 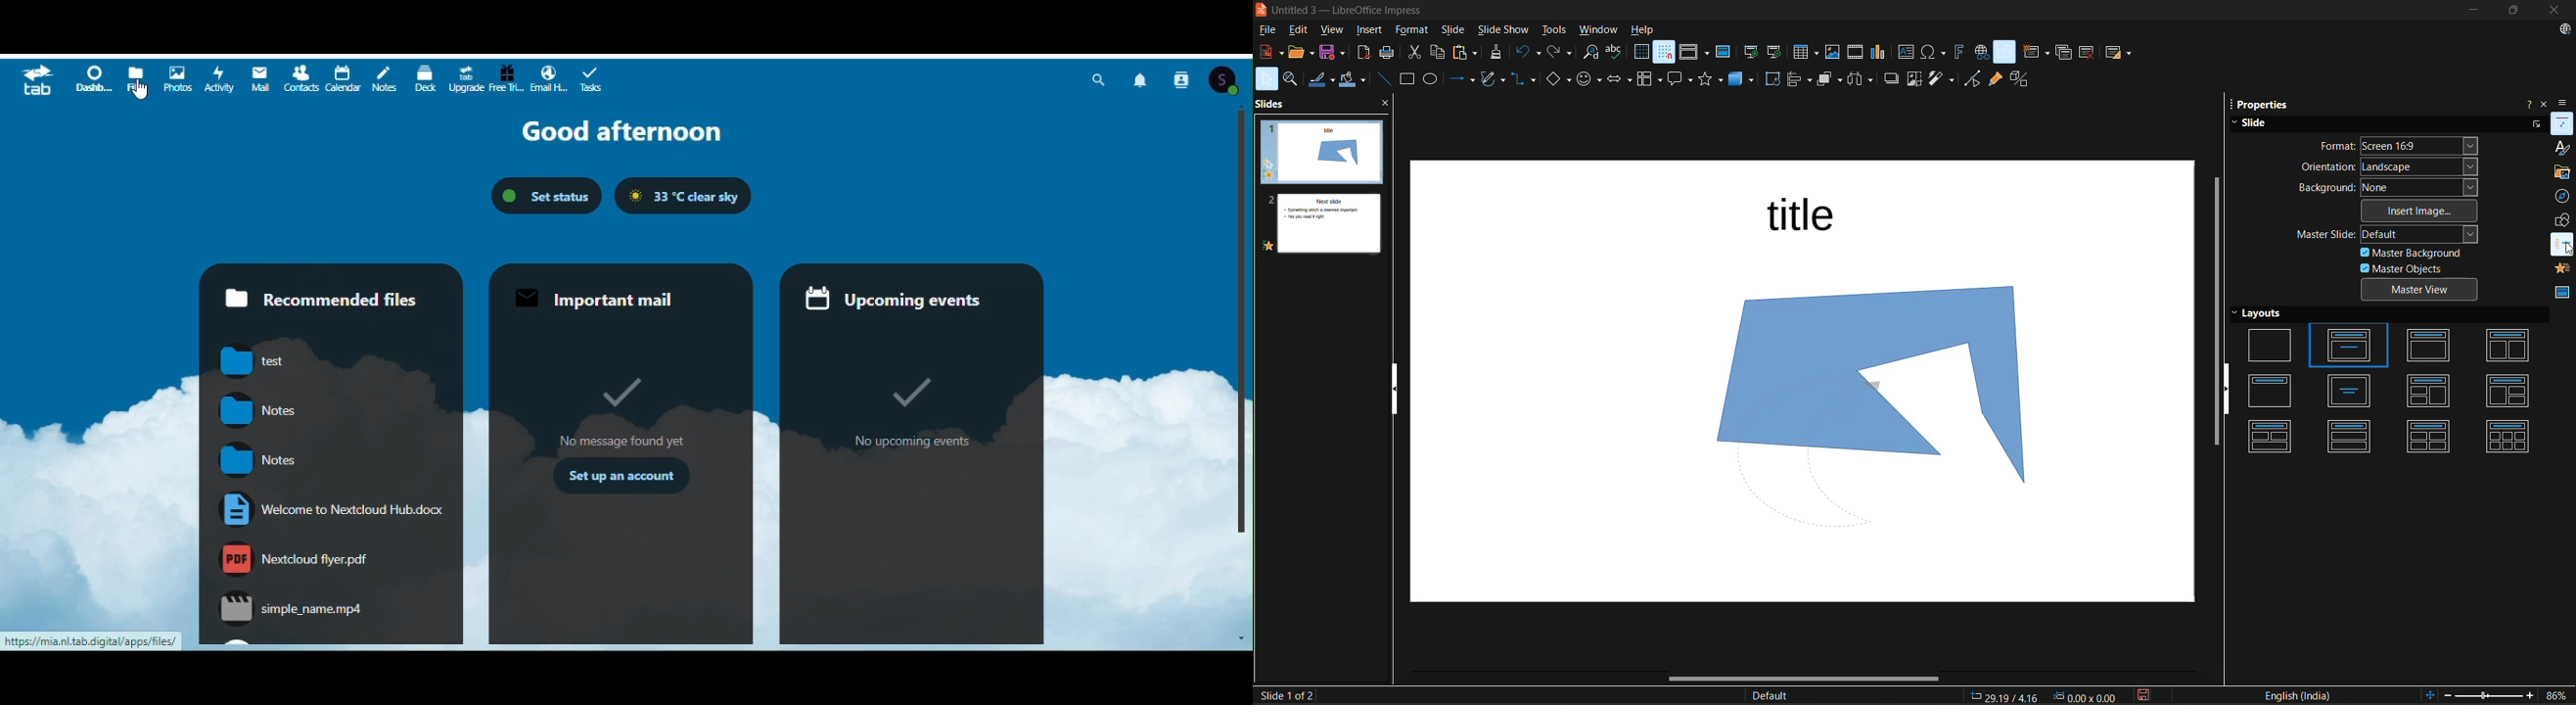 What do you see at coordinates (2264, 103) in the screenshot?
I see `properties` at bounding box center [2264, 103].